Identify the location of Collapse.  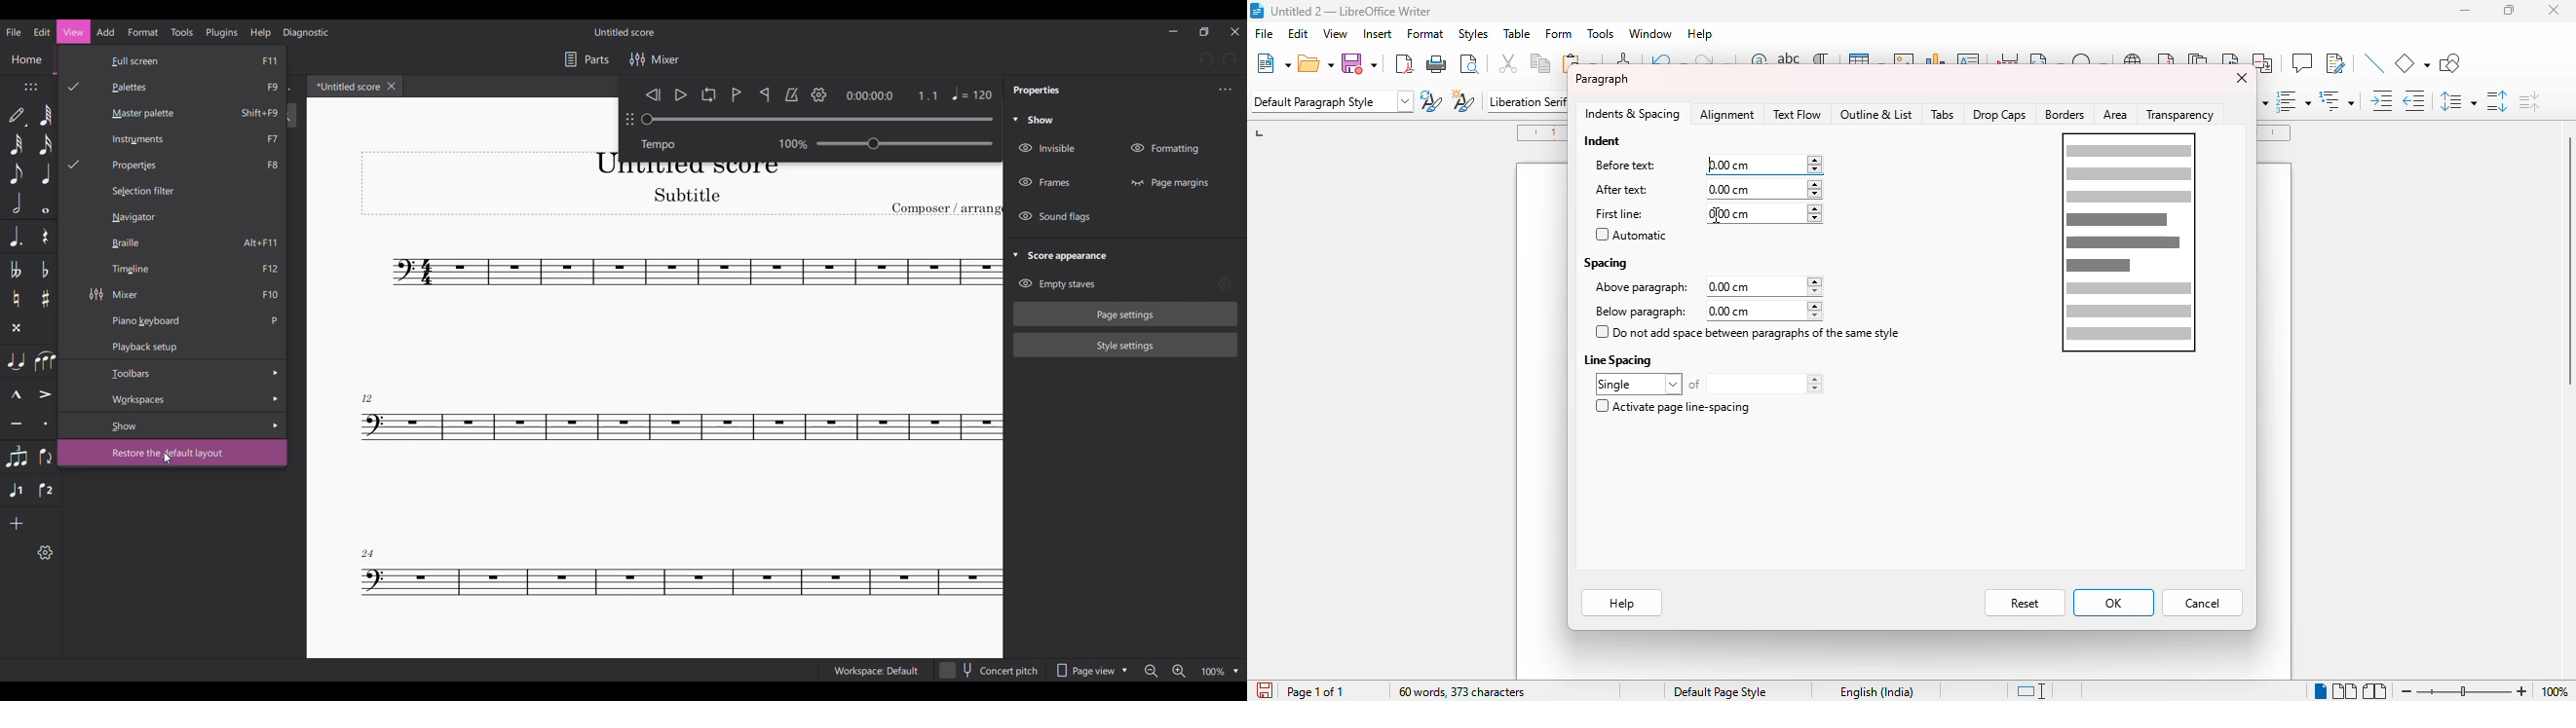
(1015, 119).